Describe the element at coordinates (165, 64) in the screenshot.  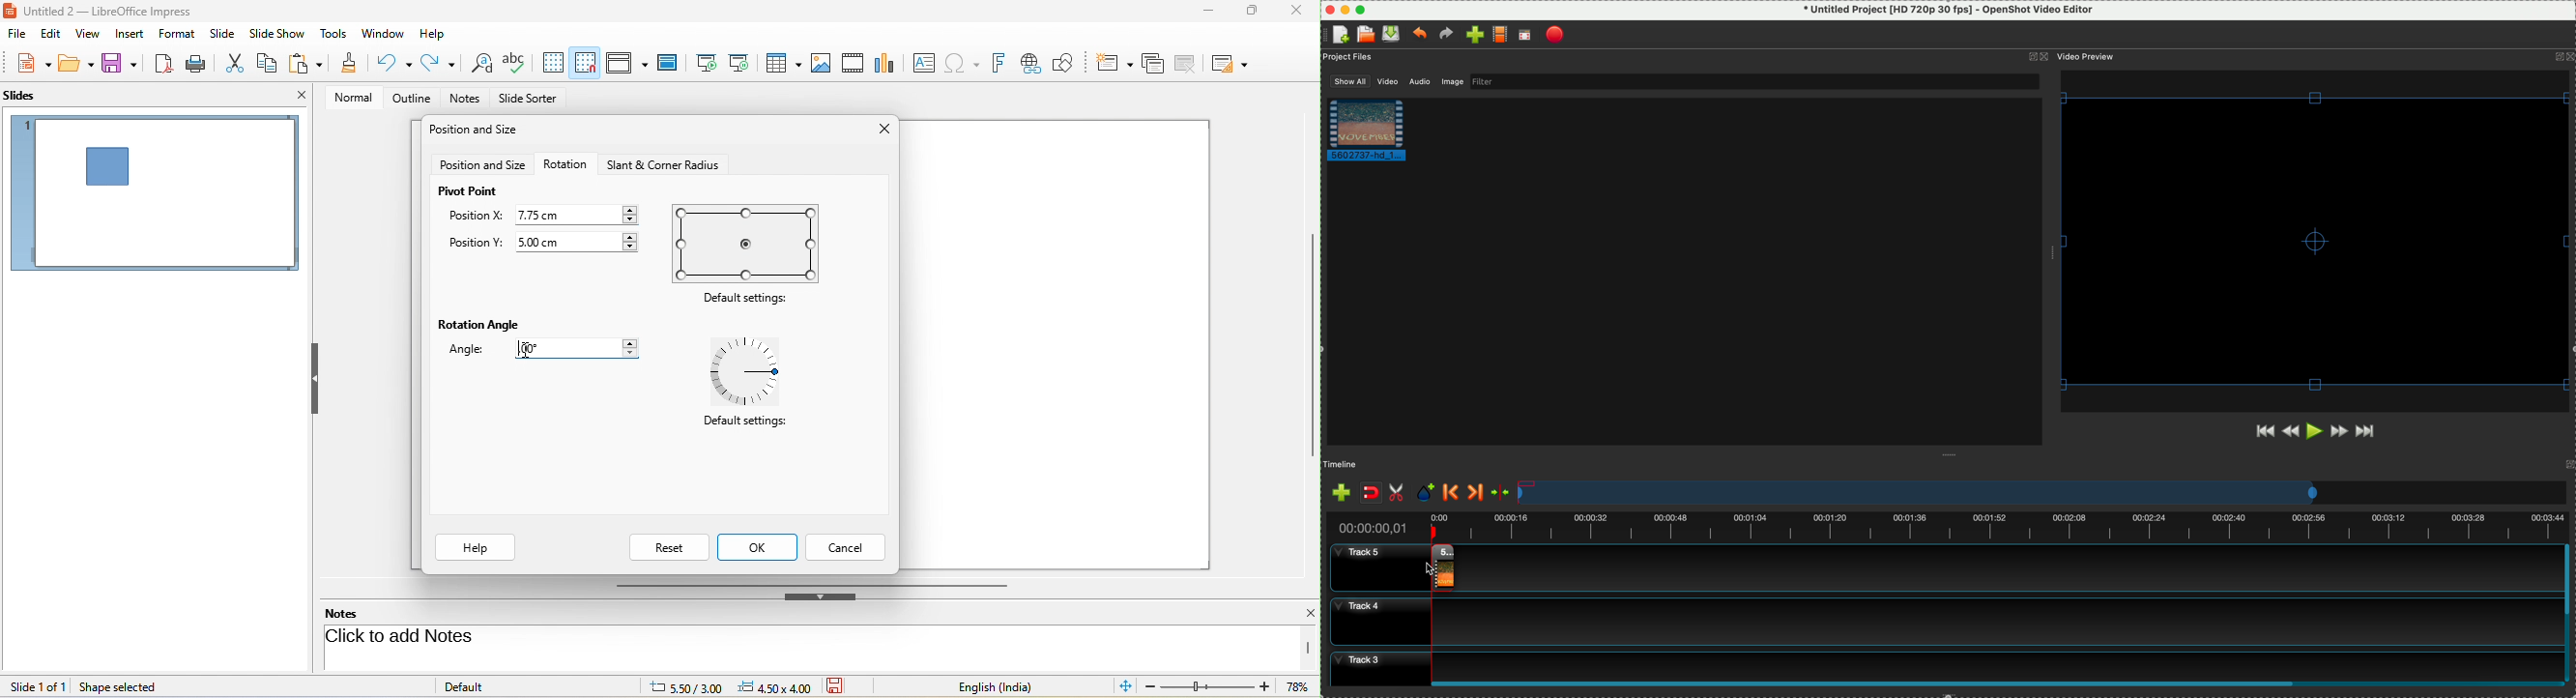
I see `export directly as pdf` at that location.